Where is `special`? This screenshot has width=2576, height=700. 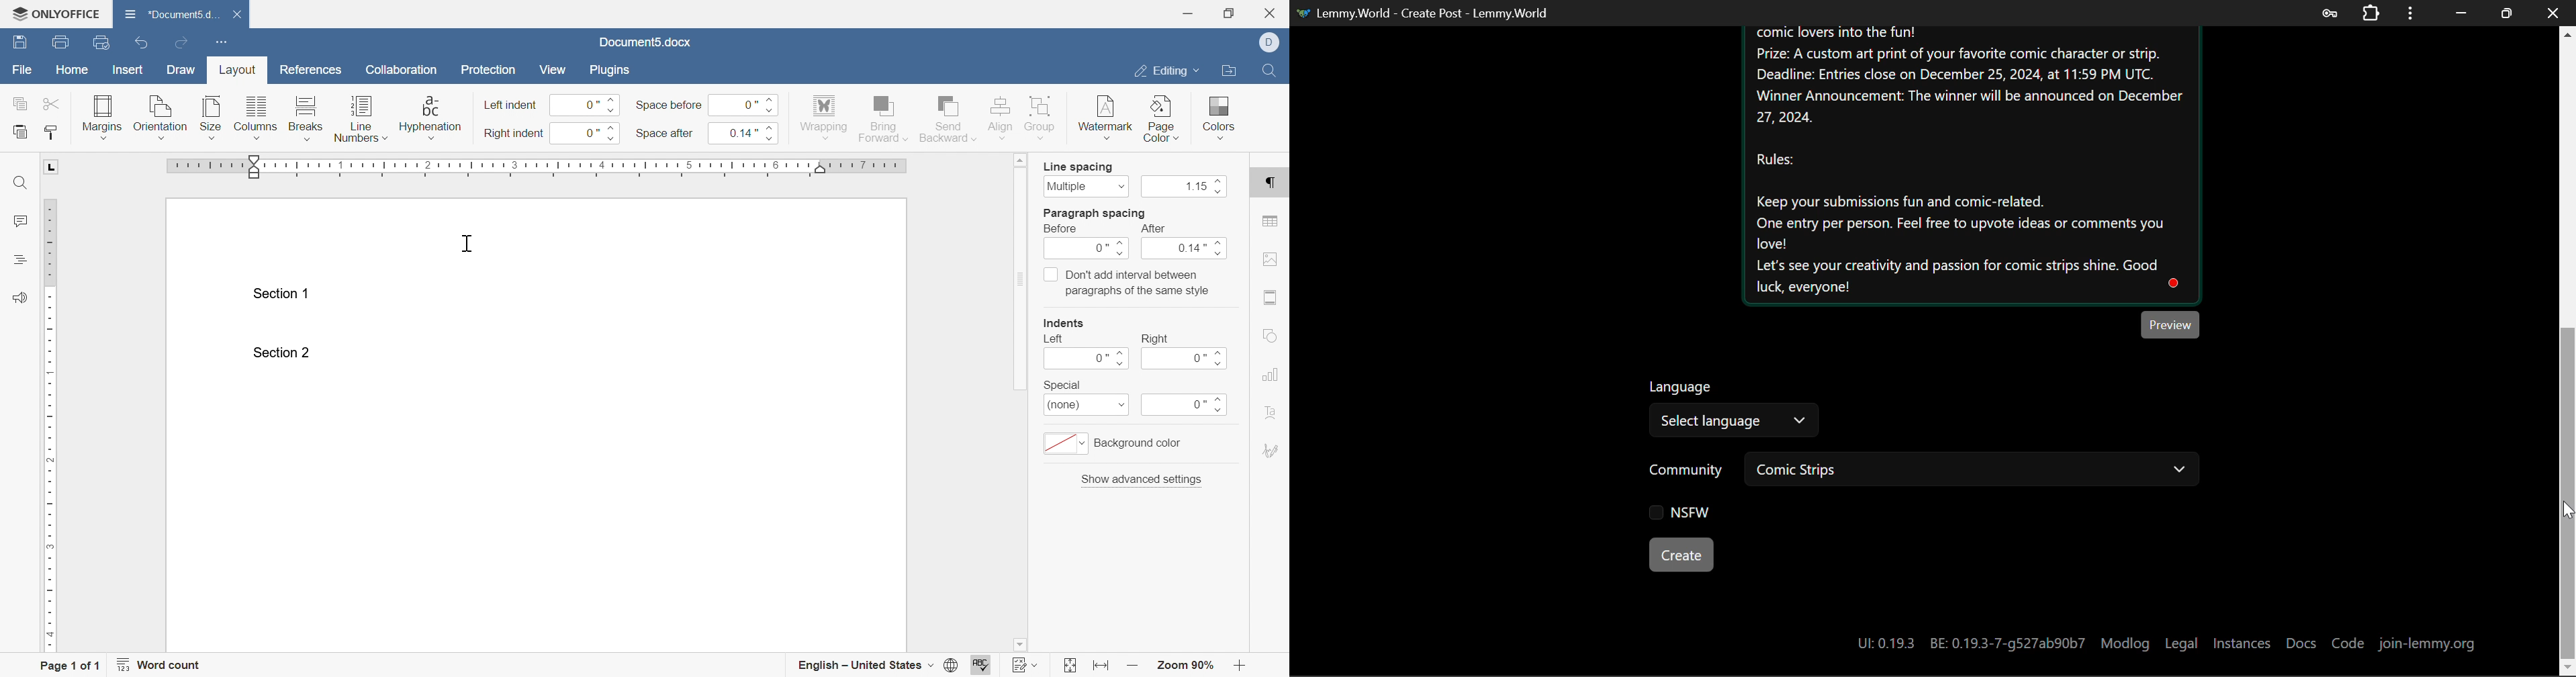
special is located at coordinates (1062, 385).